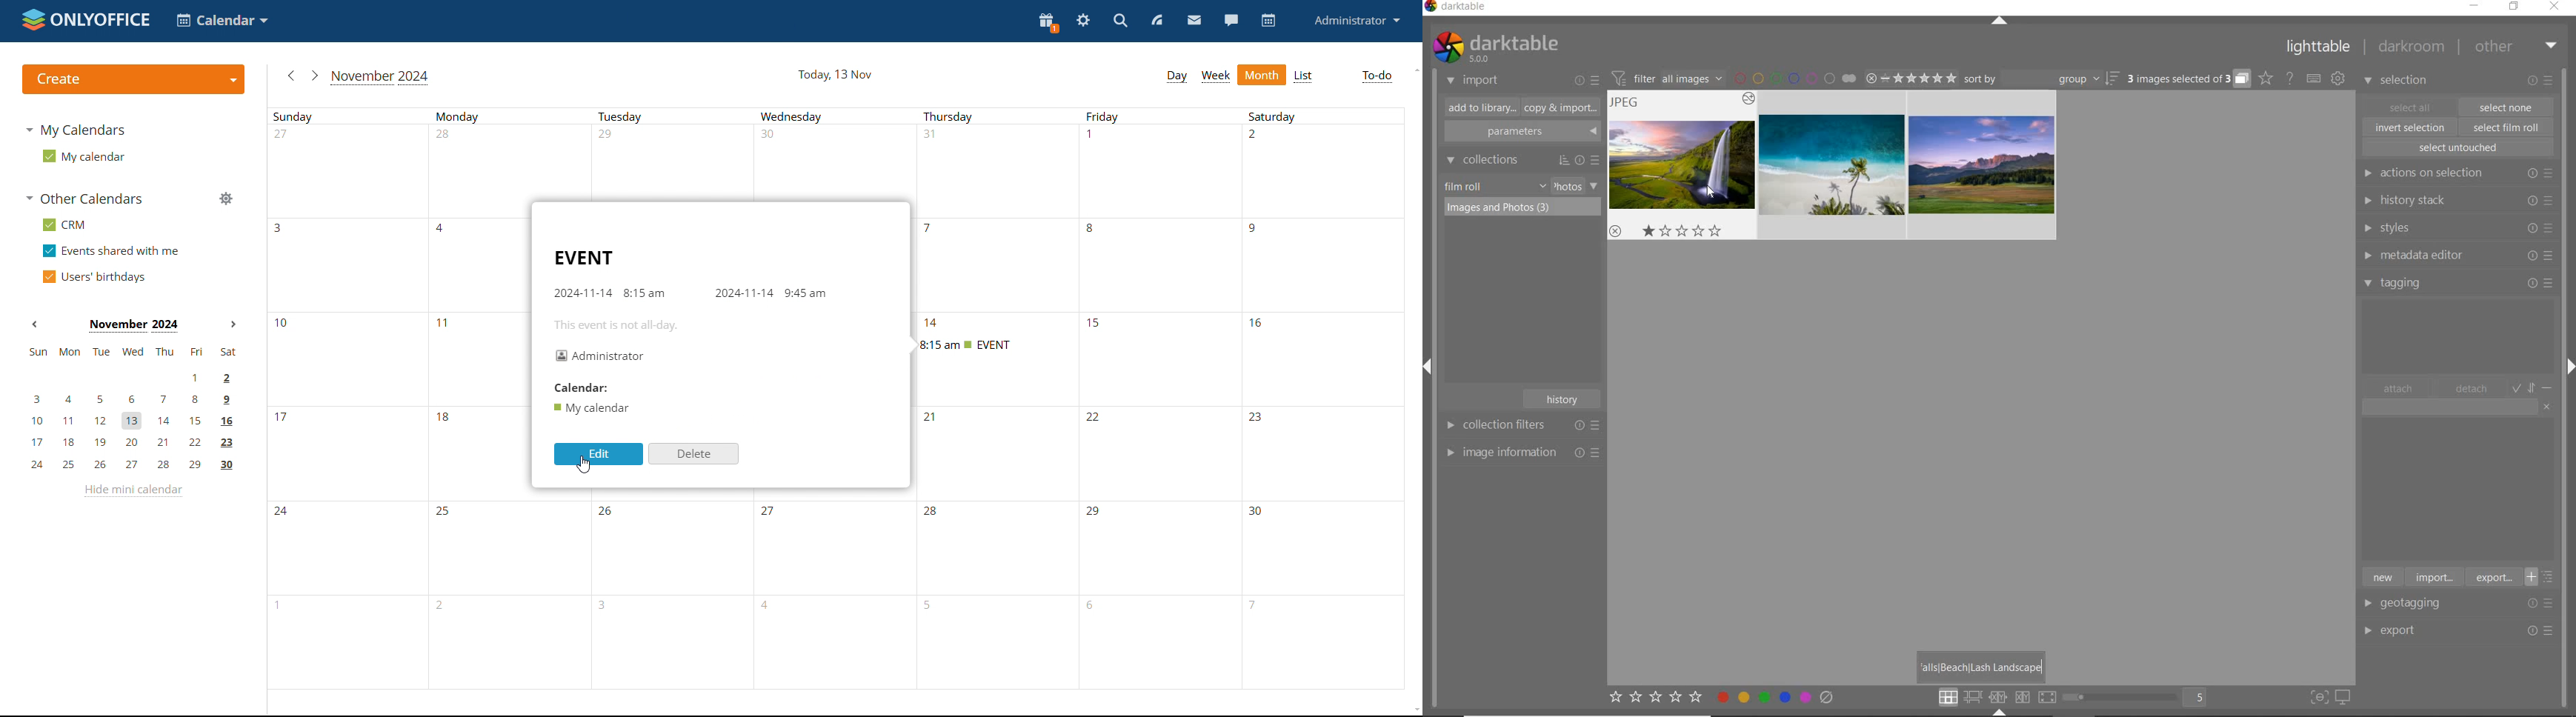 Image resolution: width=2576 pixels, height=728 pixels. I want to click on import, so click(2434, 576).